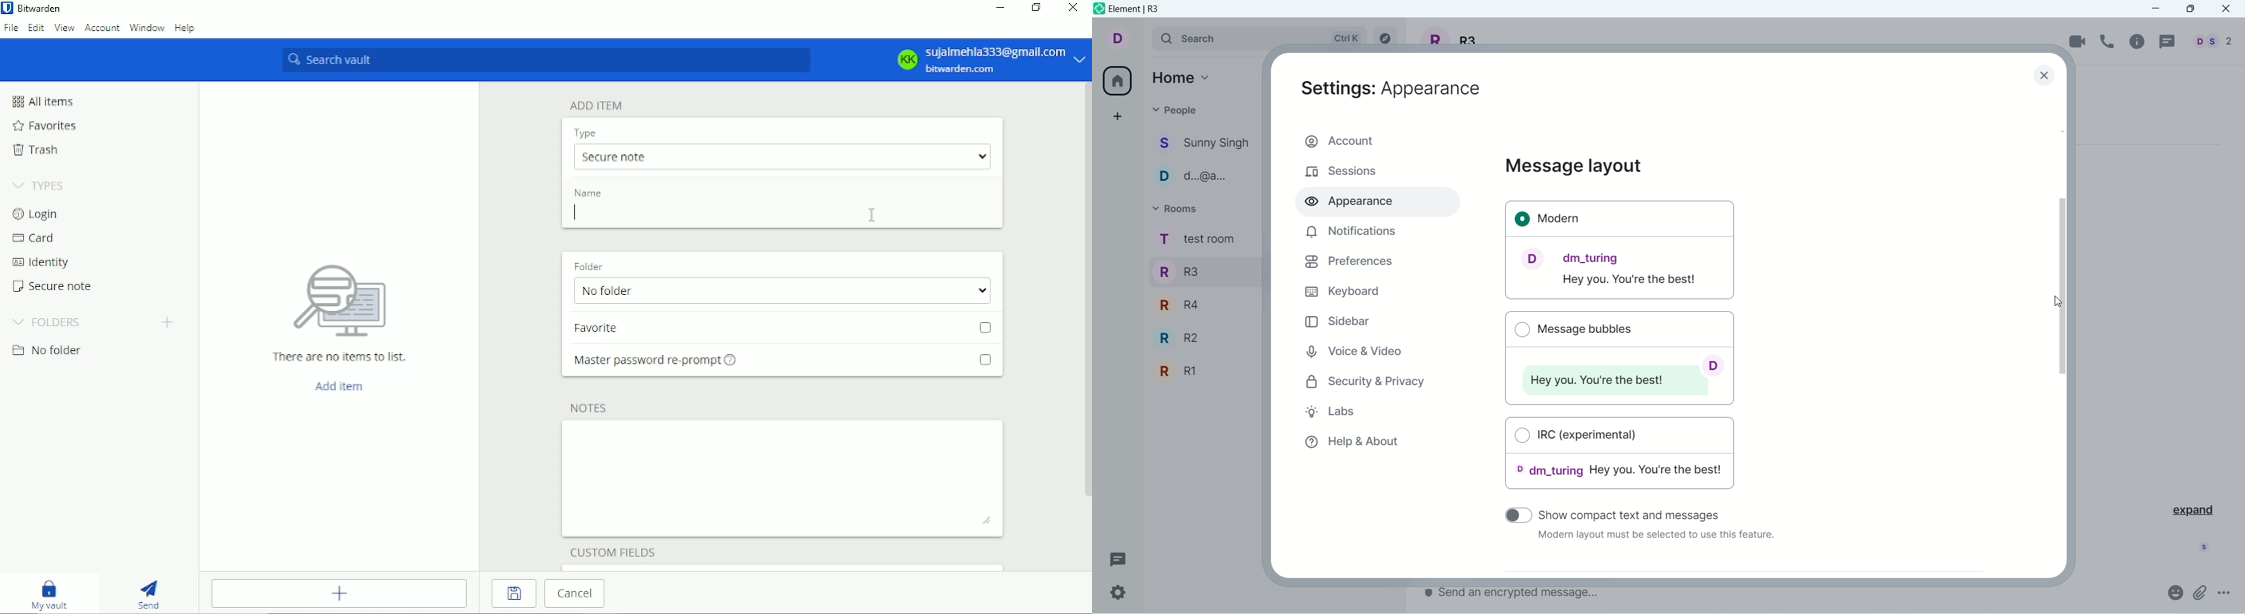 Image resolution: width=2268 pixels, height=616 pixels. Describe the element at coordinates (1204, 145) in the screenshot. I see `people` at that location.